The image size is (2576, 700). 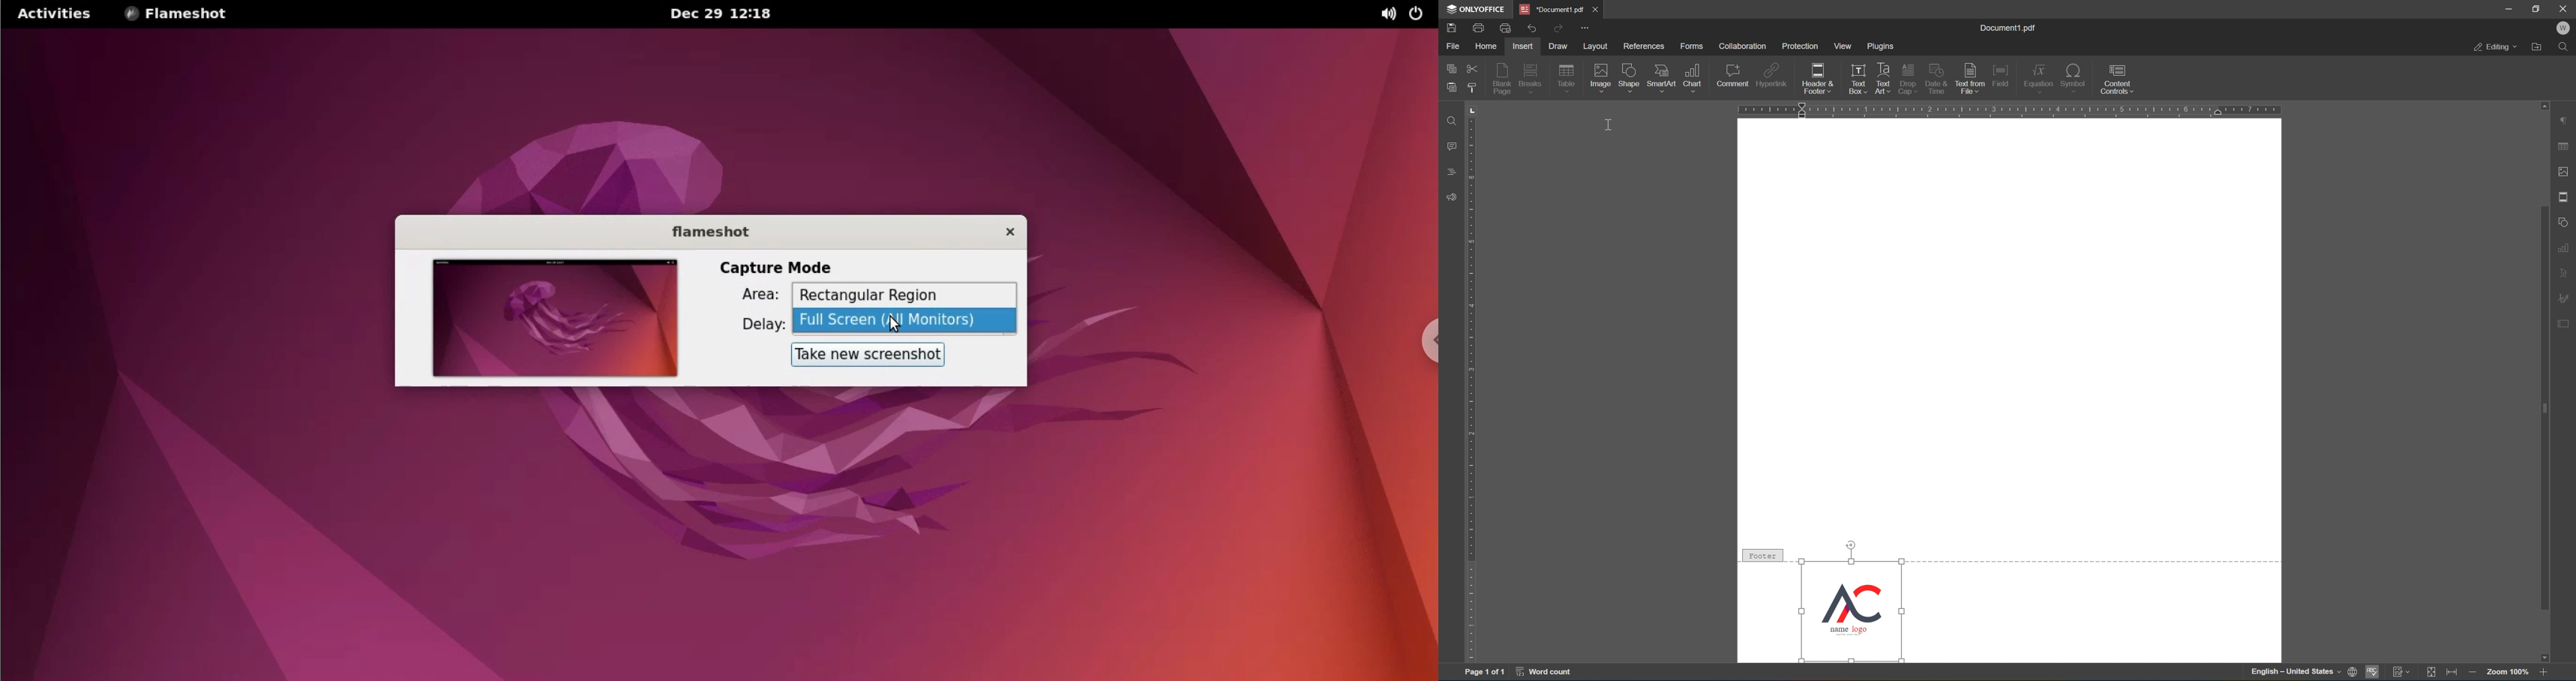 I want to click on shape, so click(x=1629, y=78).